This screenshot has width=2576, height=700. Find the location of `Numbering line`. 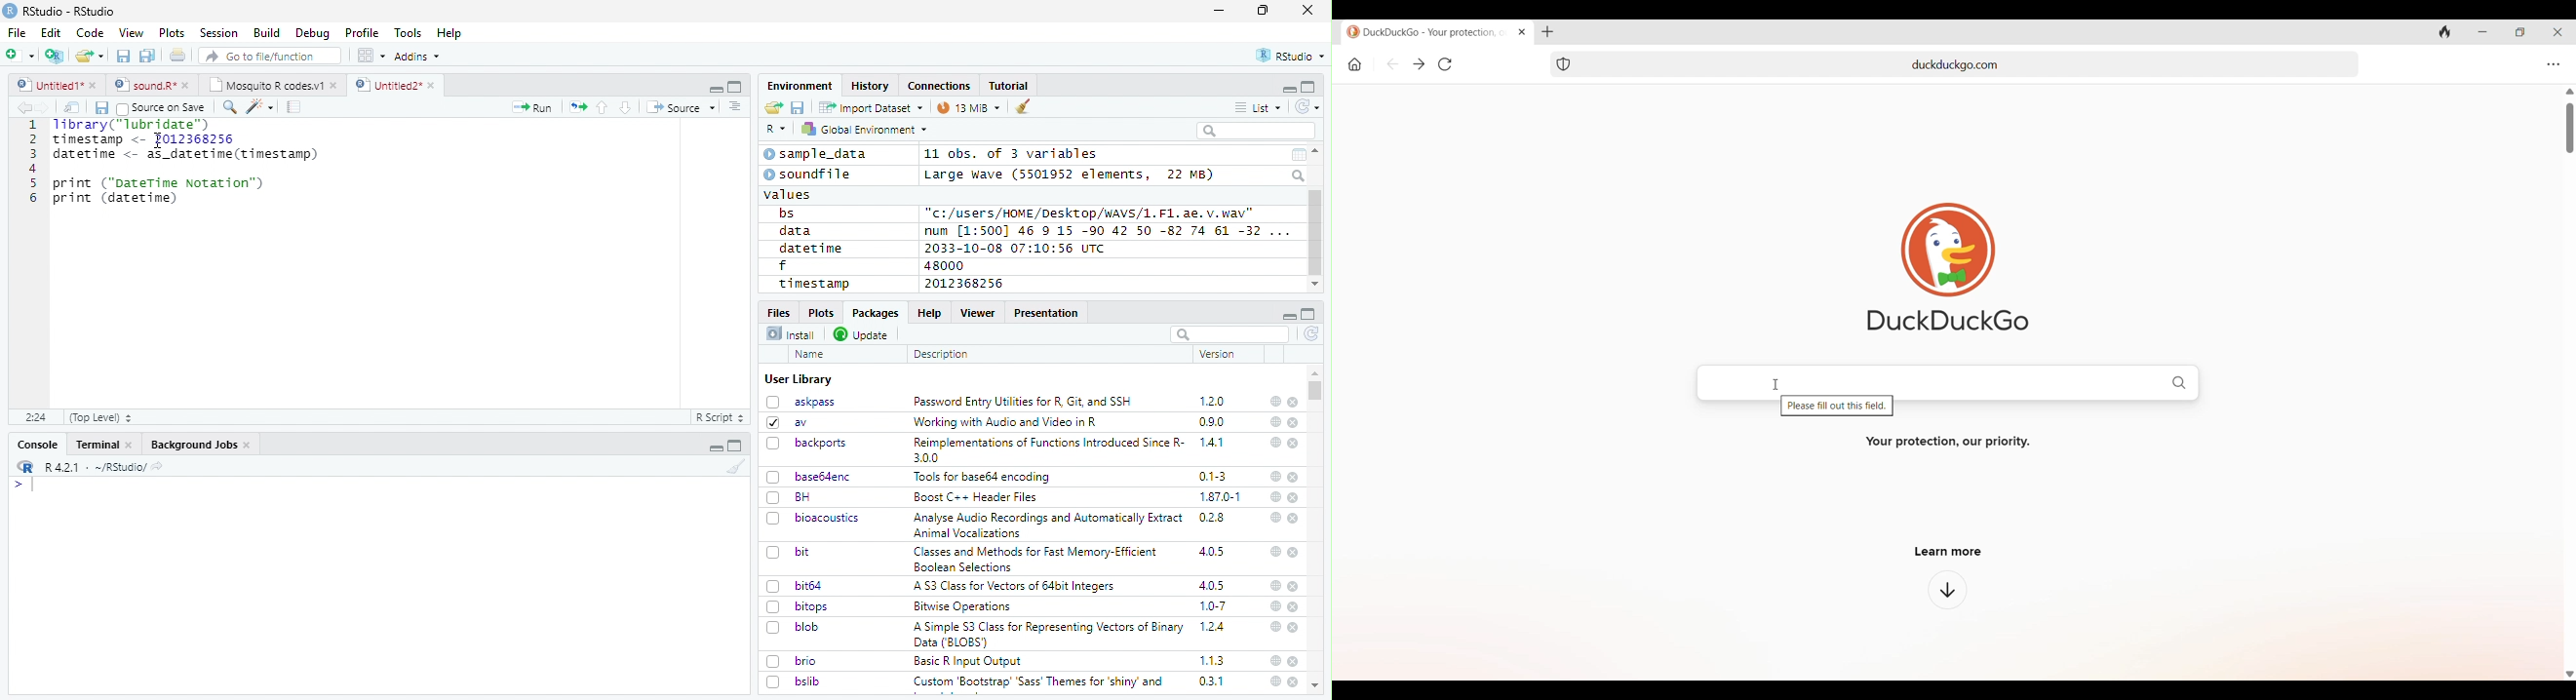

Numbering line is located at coordinates (31, 163).